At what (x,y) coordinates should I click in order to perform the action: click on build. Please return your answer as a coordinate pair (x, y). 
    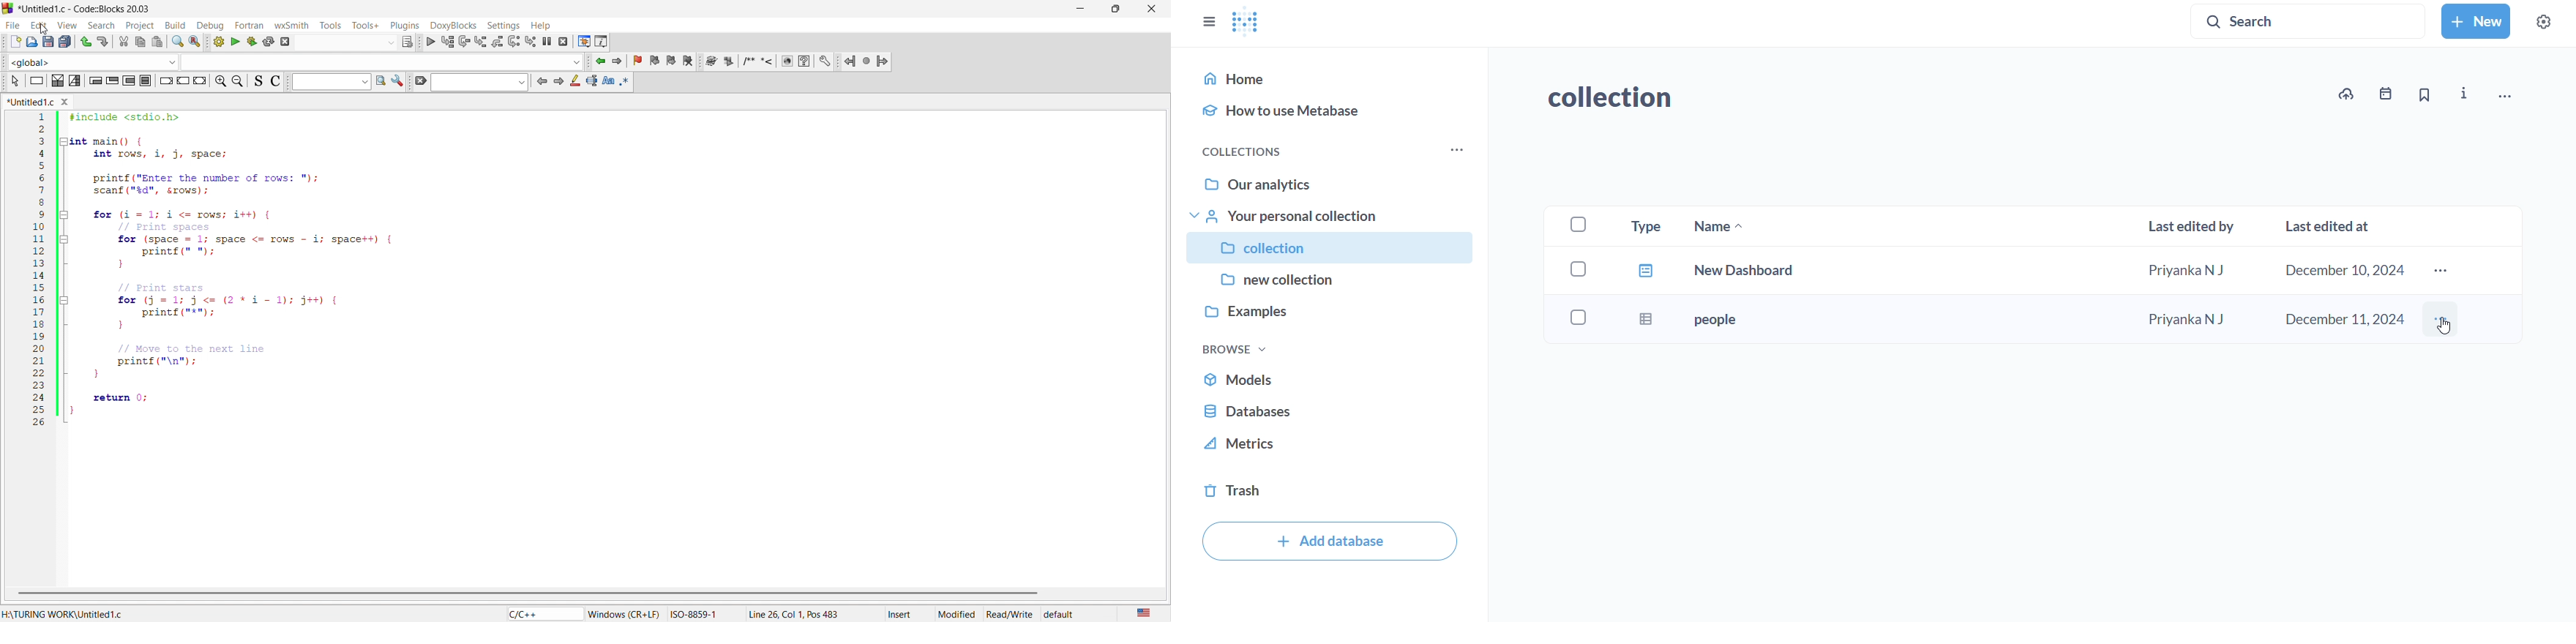
    Looking at the image, I should click on (217, 42).